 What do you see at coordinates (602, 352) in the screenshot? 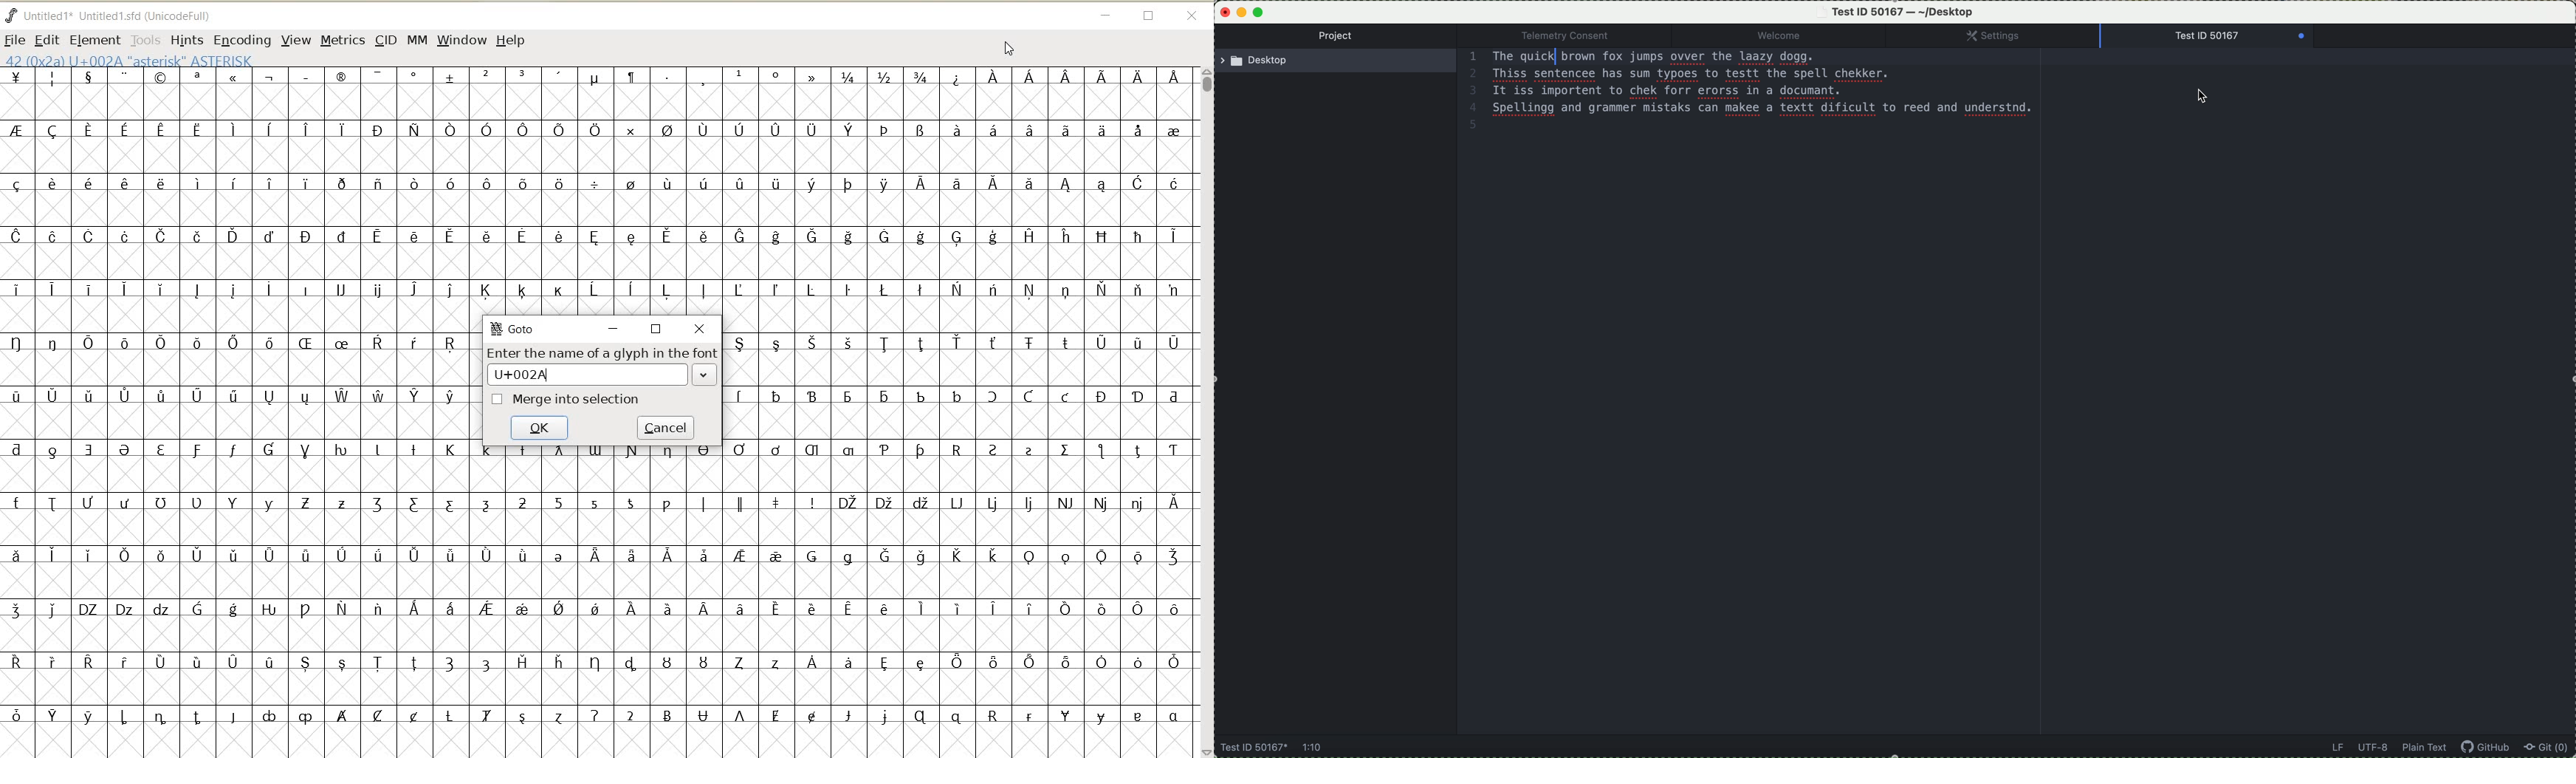
I see `Enter the name of a glyph in th font` at bounding box center [602, 352].